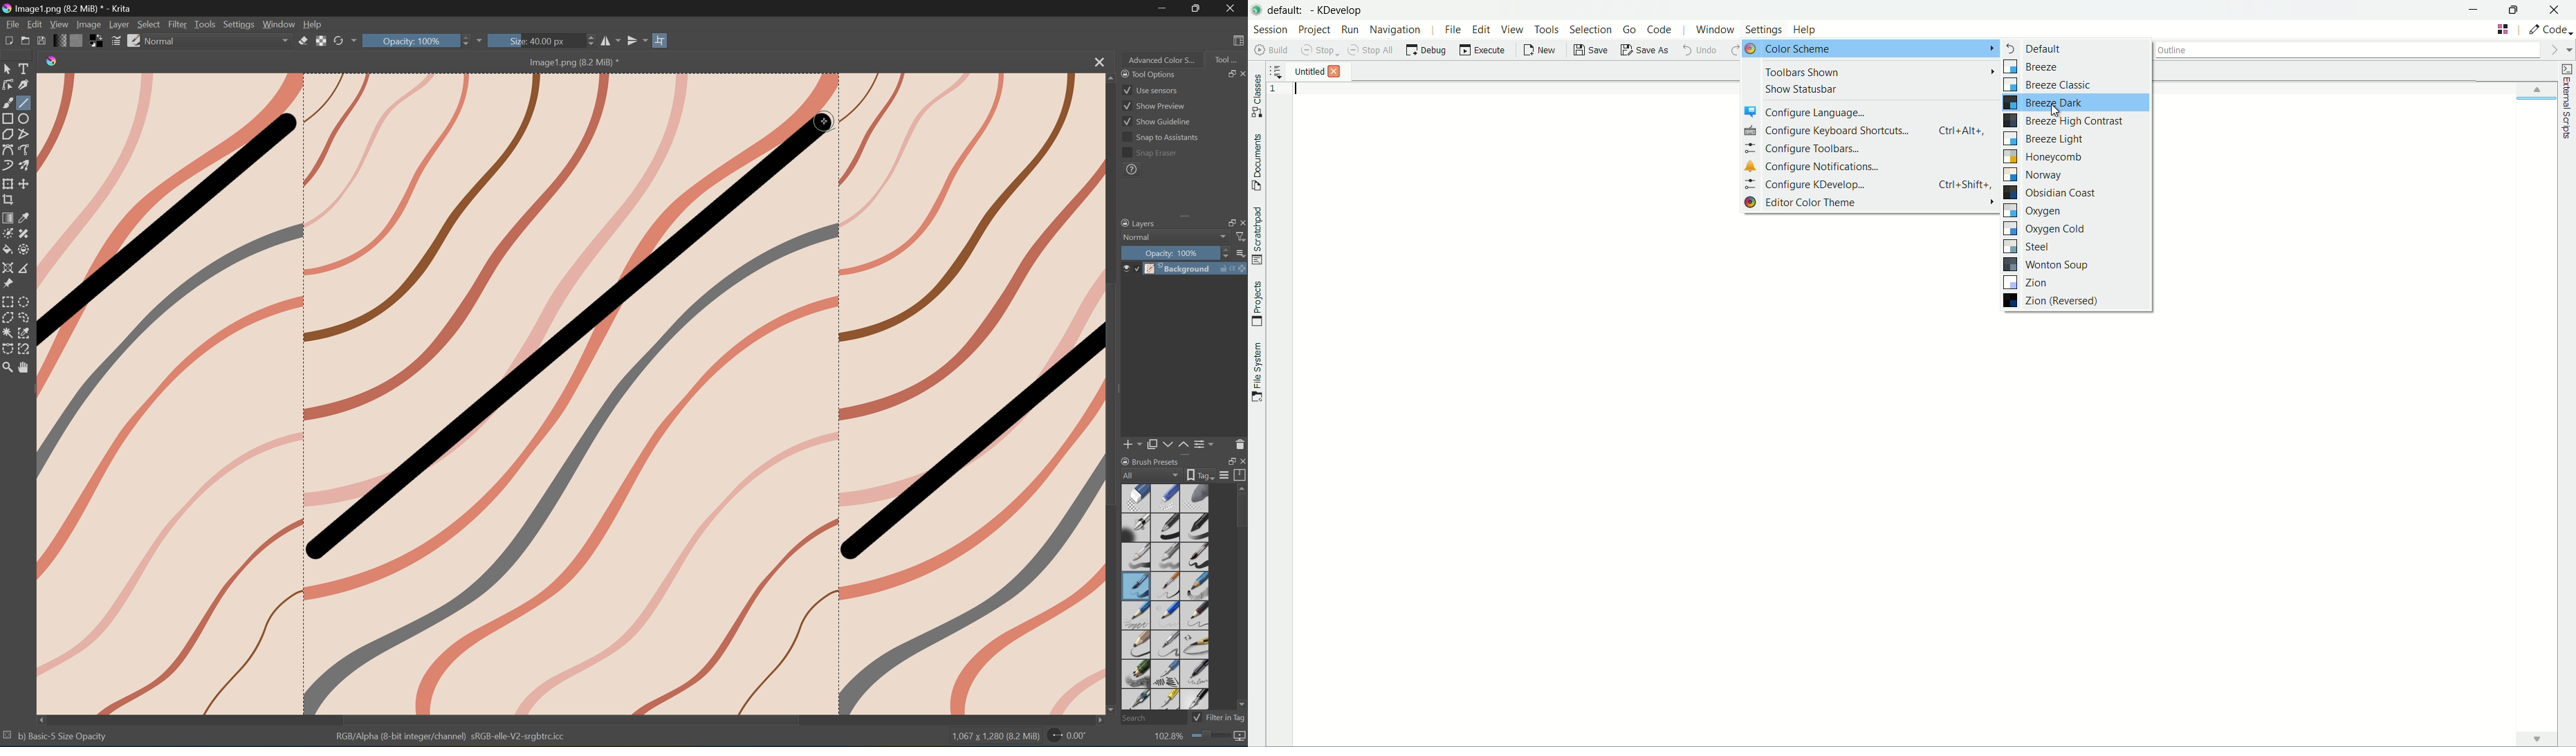  Describe the element at coordinates (1271, 29) in the screenshot. I see `session` at that location.